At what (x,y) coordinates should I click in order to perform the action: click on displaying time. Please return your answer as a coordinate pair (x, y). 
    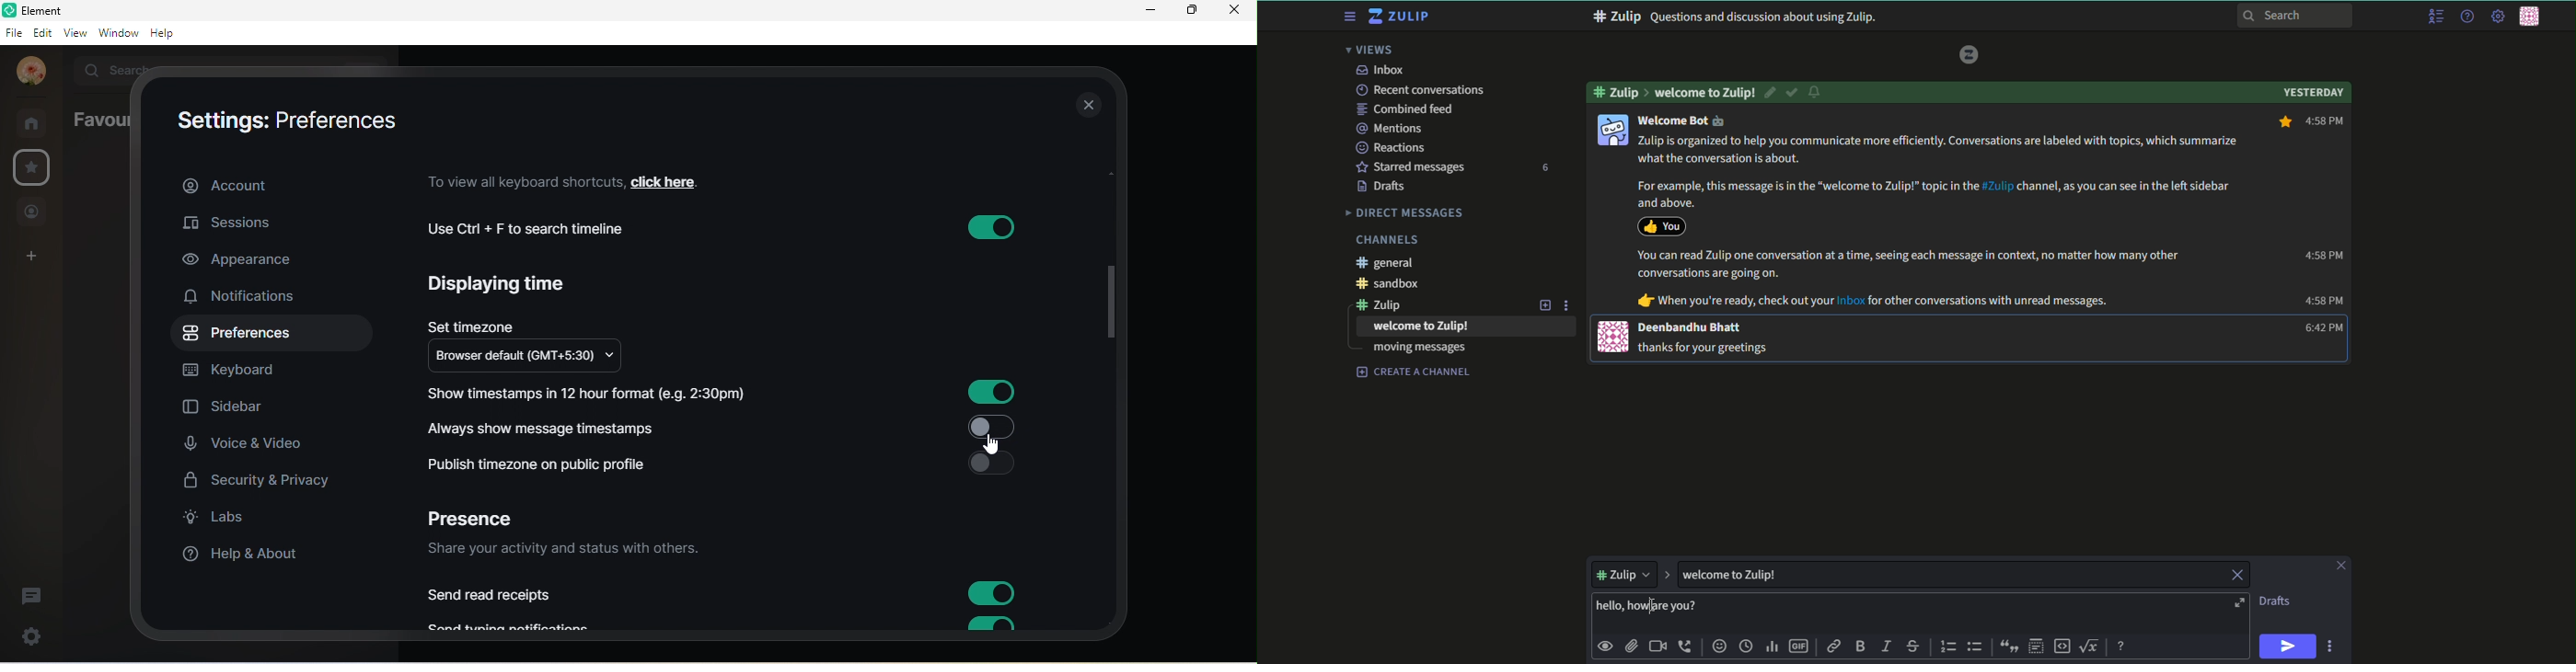
    Looking at the image, I should click on (502, 288).